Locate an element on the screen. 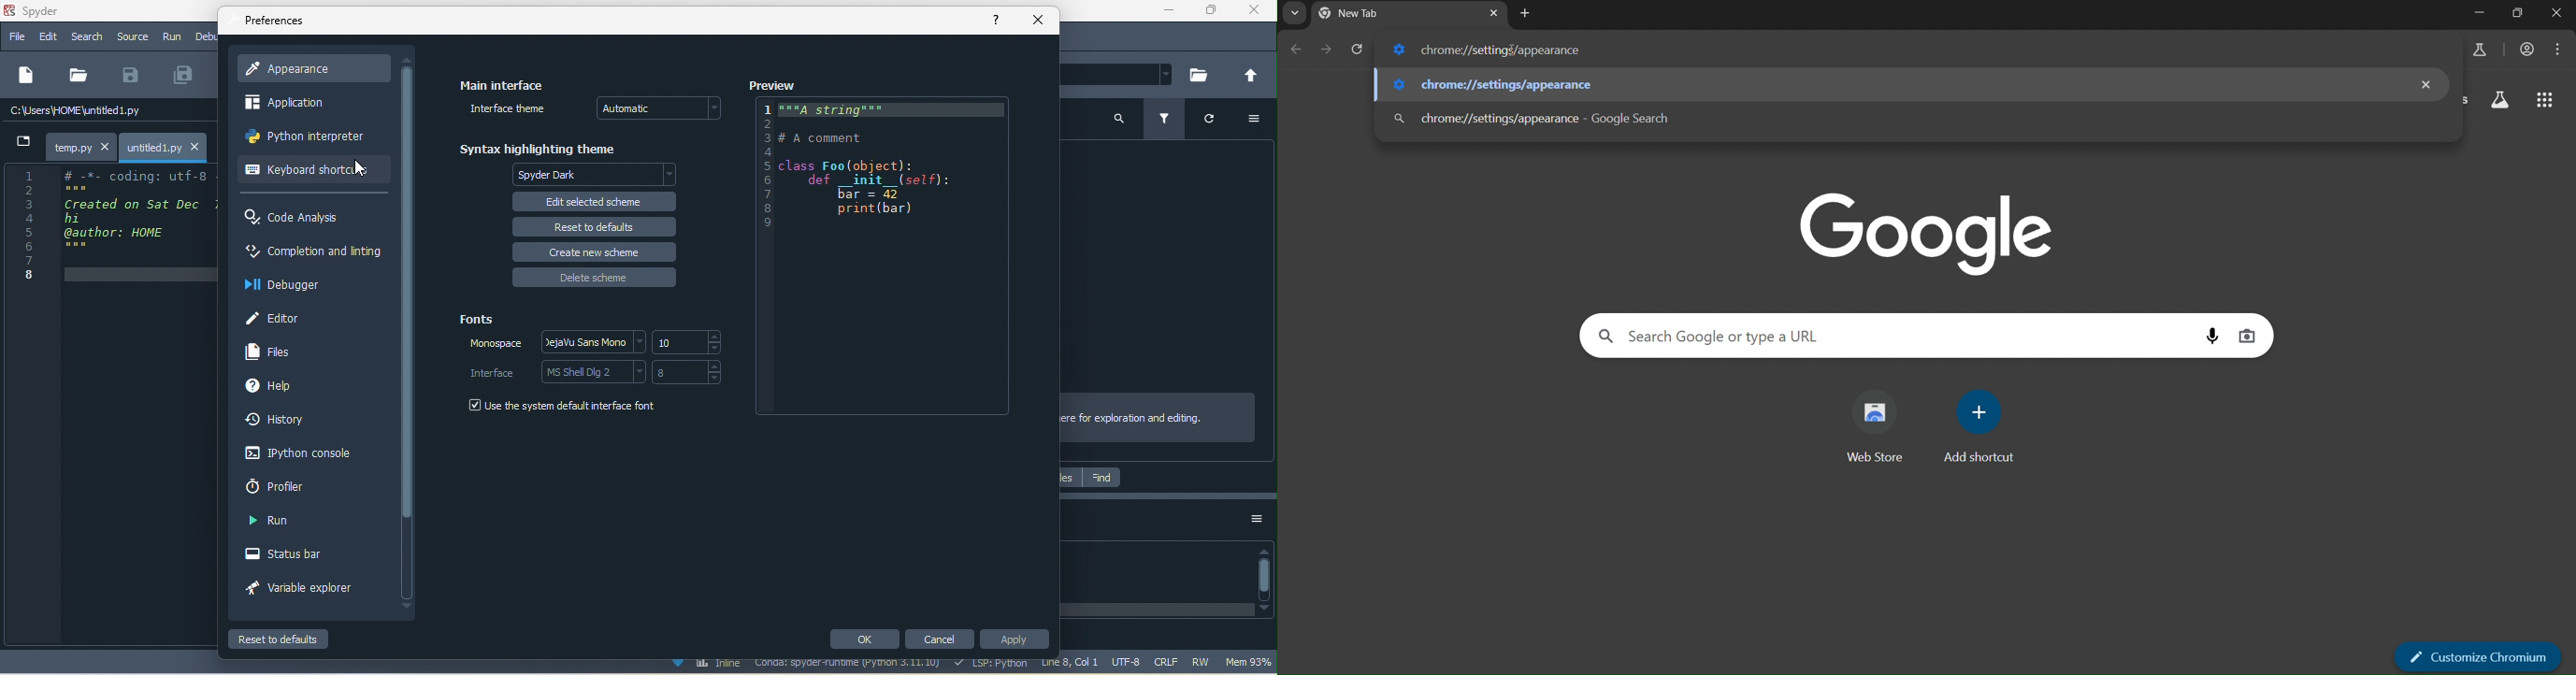 The height and width of the screenshot is (700, 2576). run is located at coordinates (172, 37).